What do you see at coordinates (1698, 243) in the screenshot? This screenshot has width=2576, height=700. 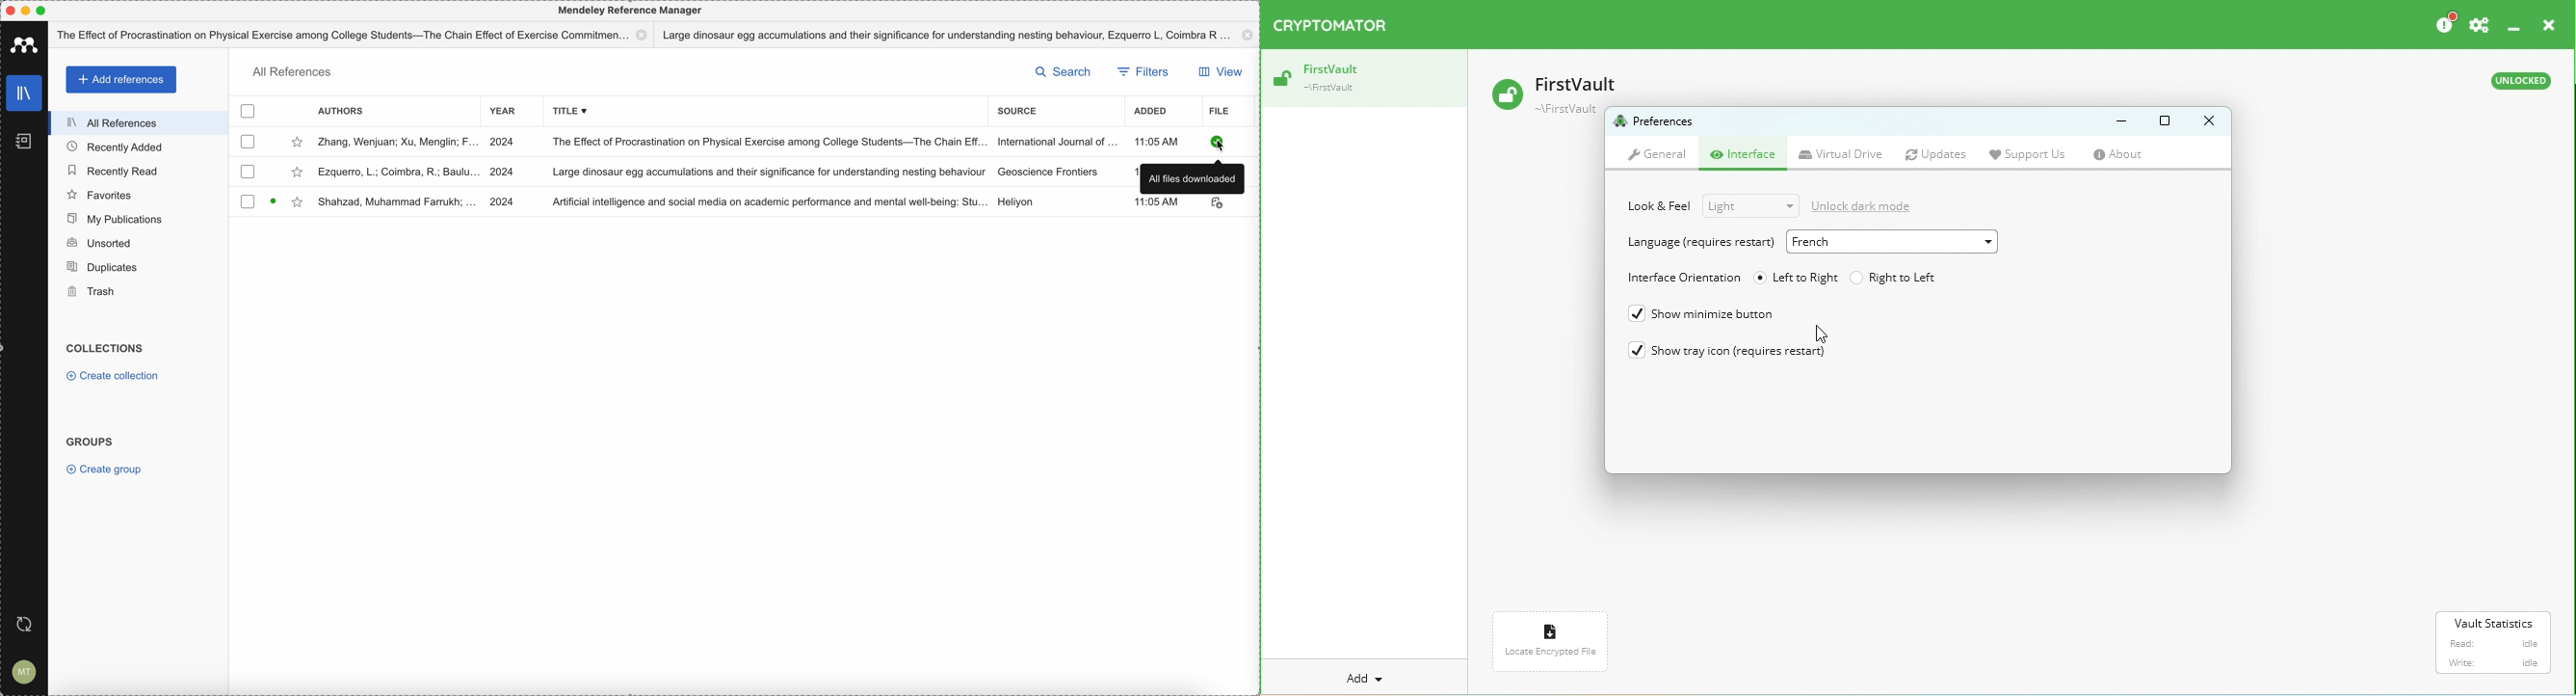 I see `Language` at bounding box center [1698, 243].